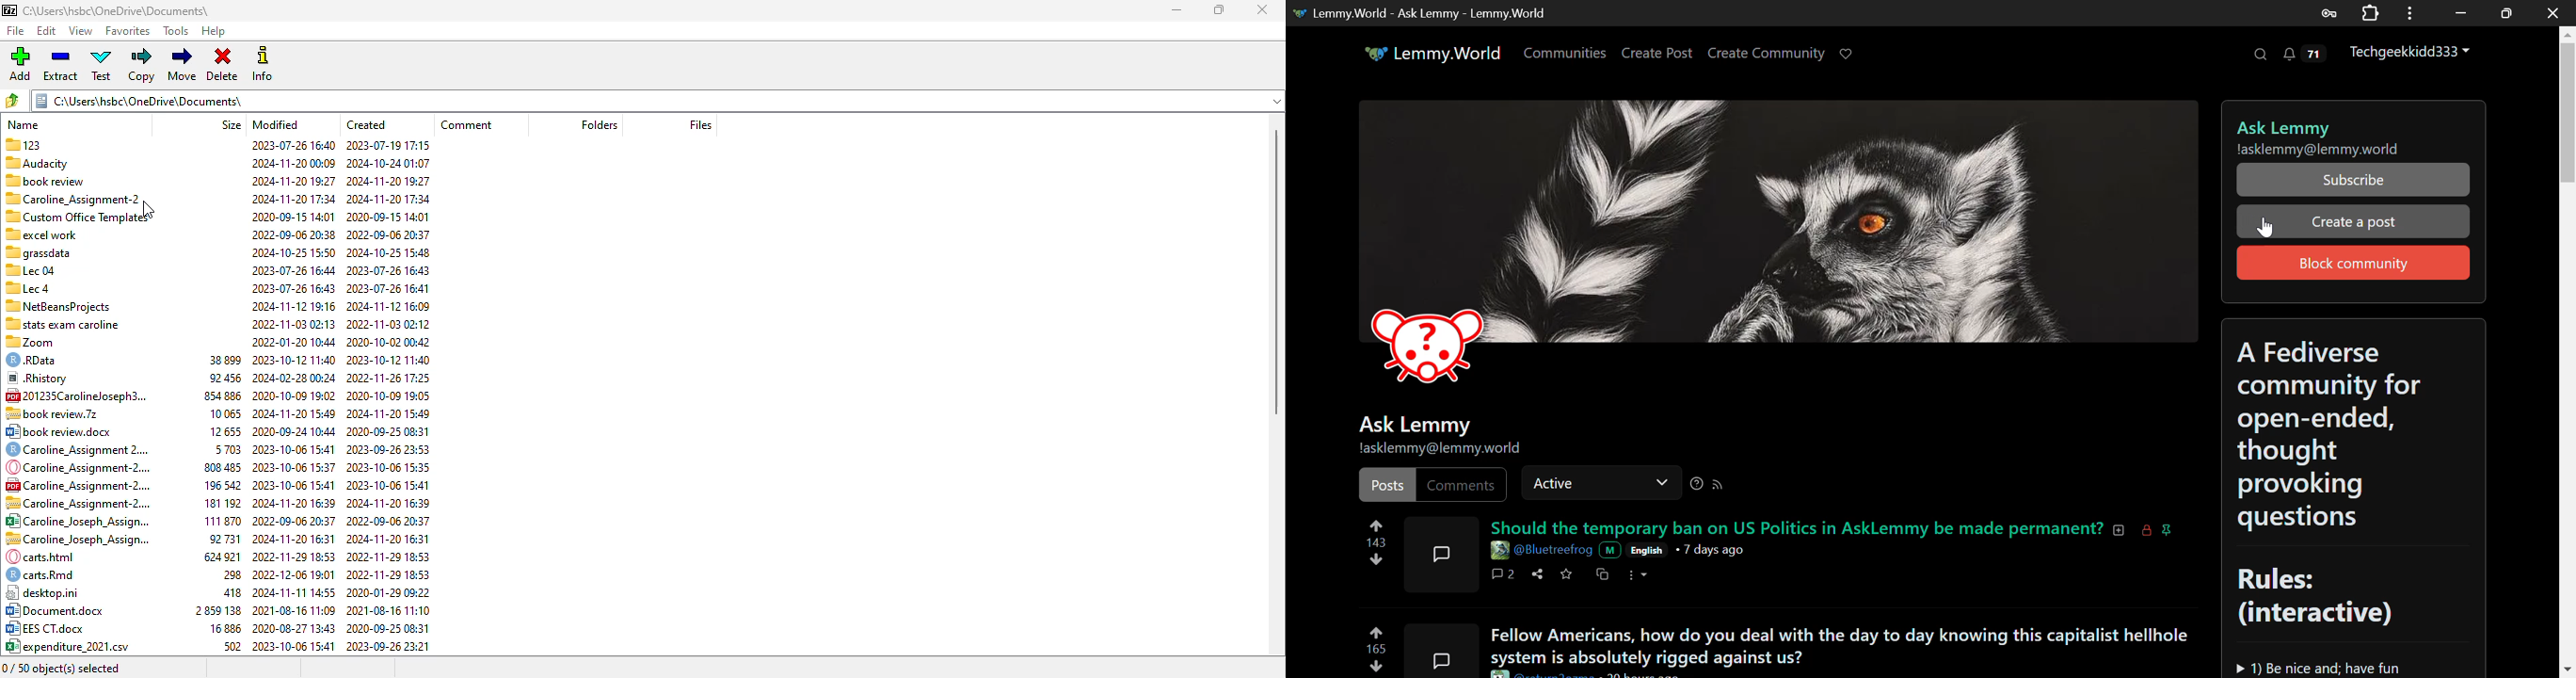 Image resolution: width=2576 pixels, height=700 pixels. What do you see at coordinates (391, 218) in the screenshot?
I see `2020-09-15 14:01` at bounding box center [391, 218].